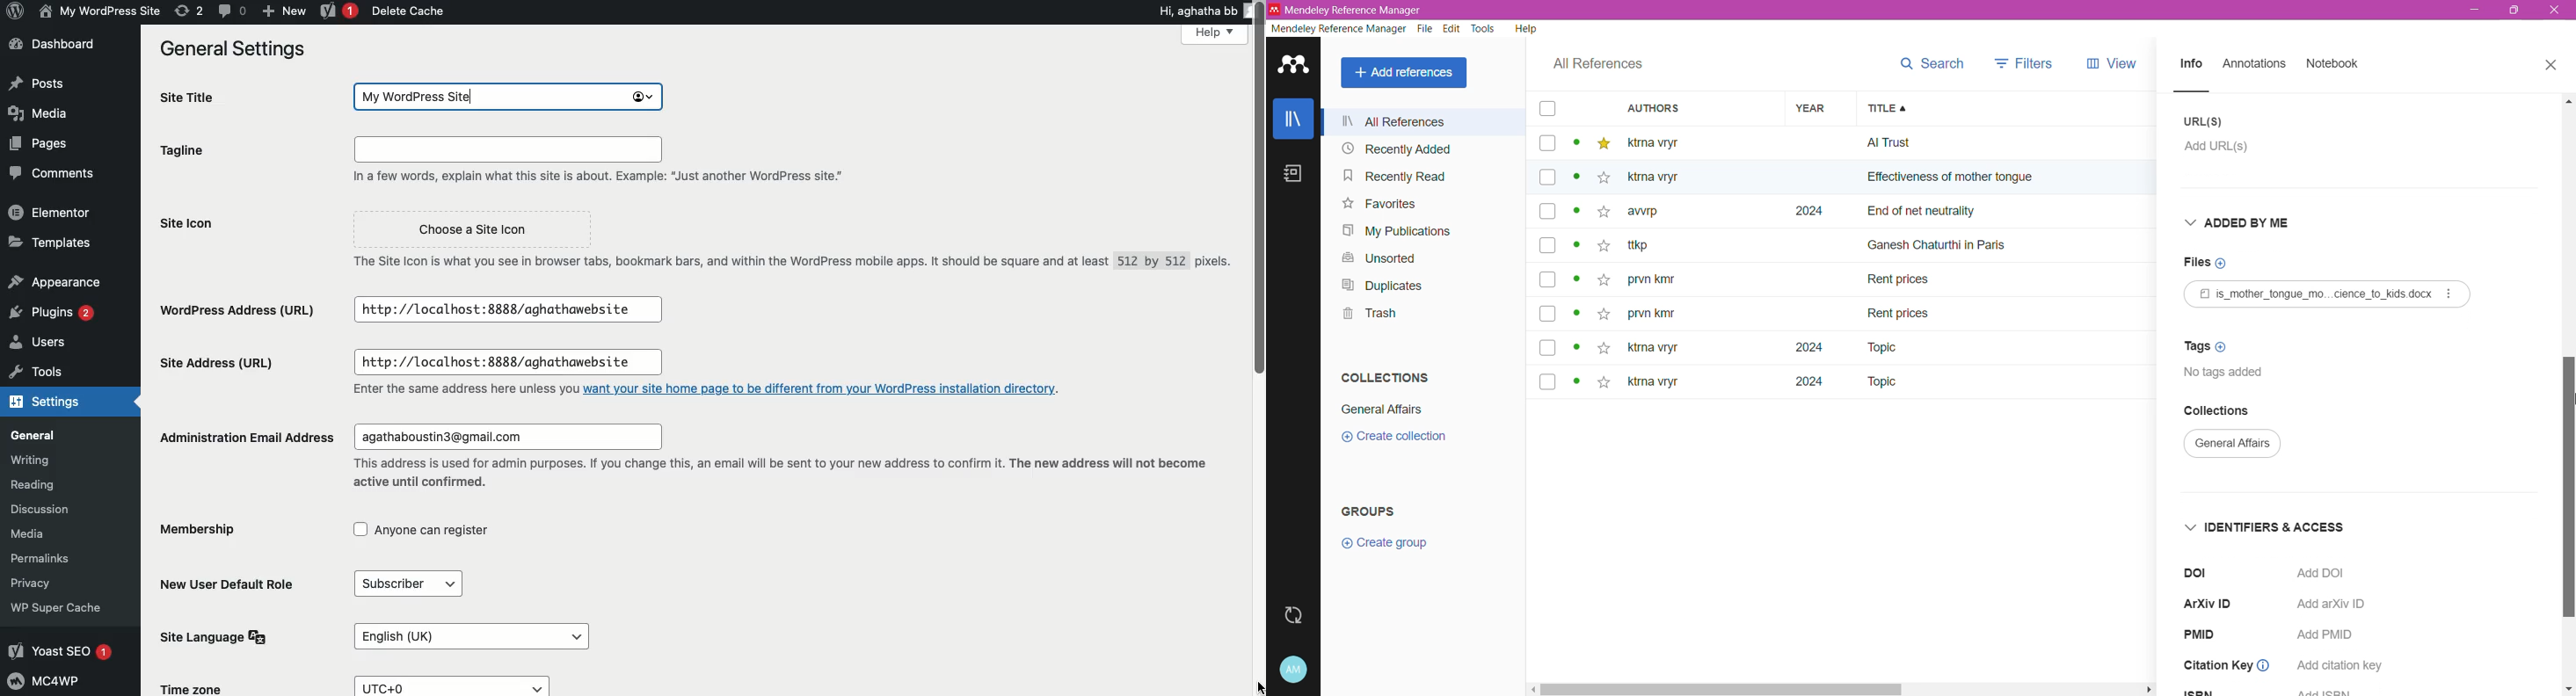  Describe the element at coordinates (1687, 108) in the screenshot. I see `Authors` at that location.